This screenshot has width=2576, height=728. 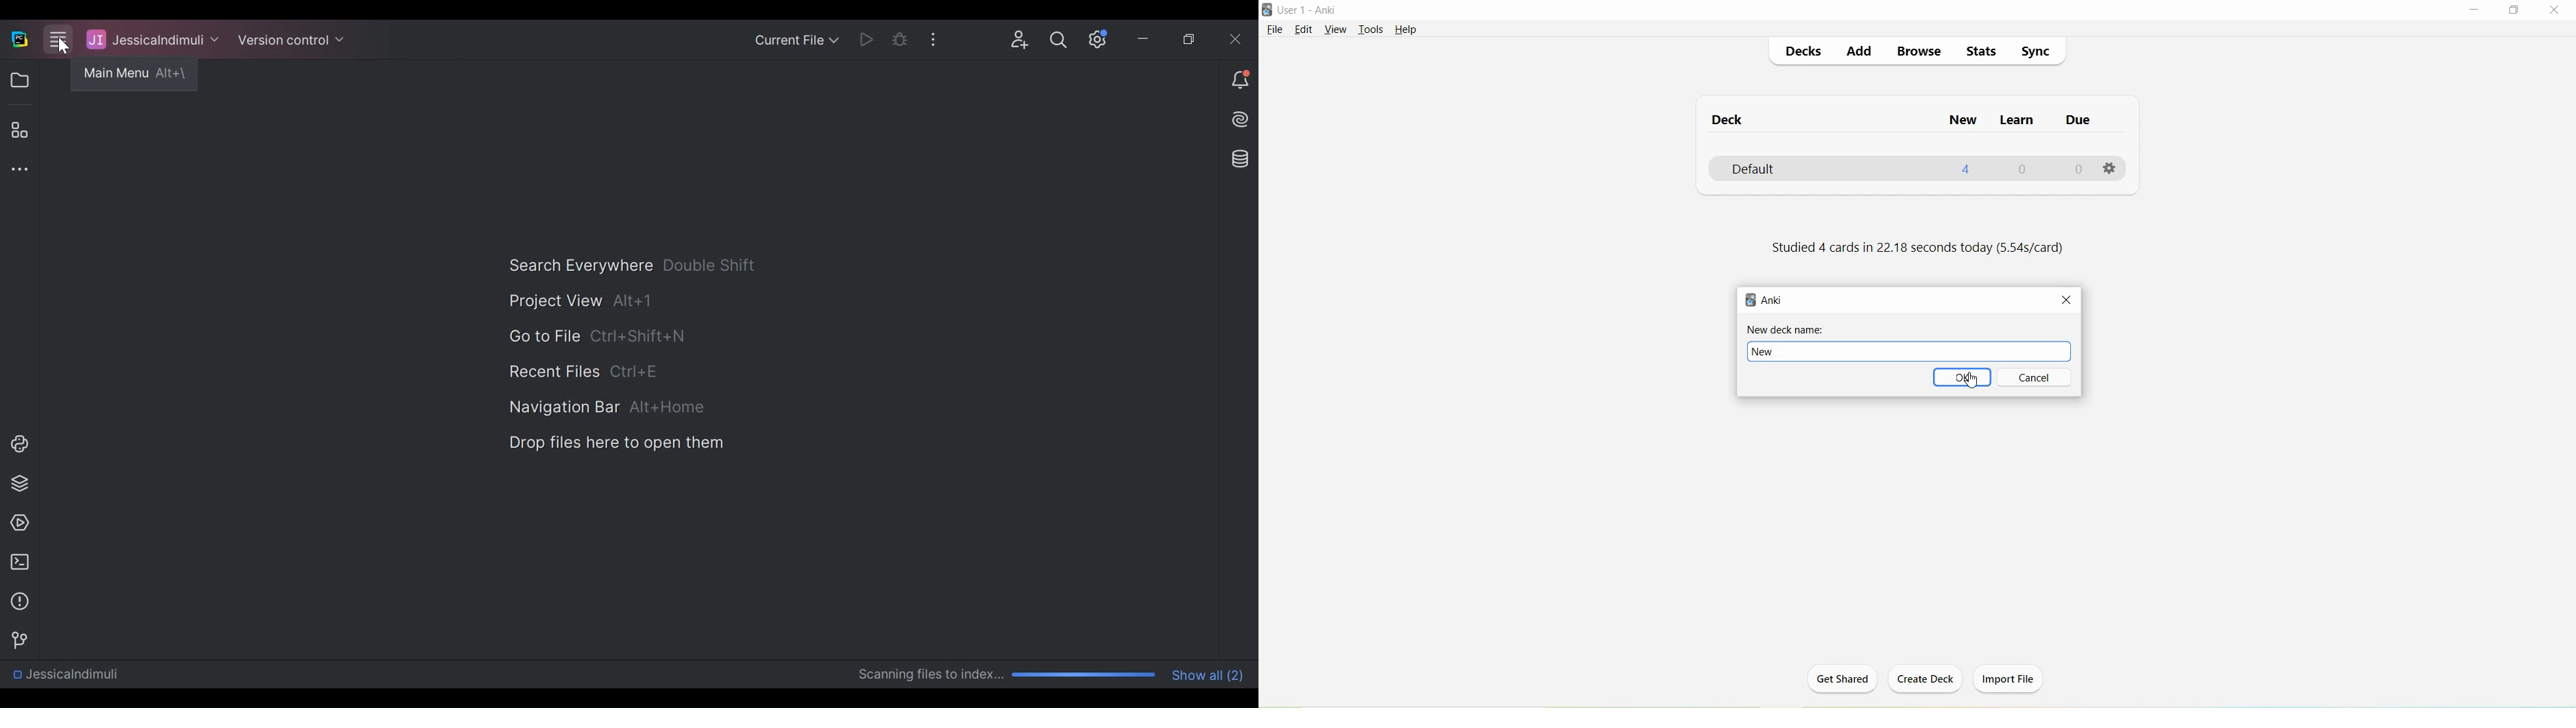 I want to click on User 1 - Anki, so click(x=1309, y=10).